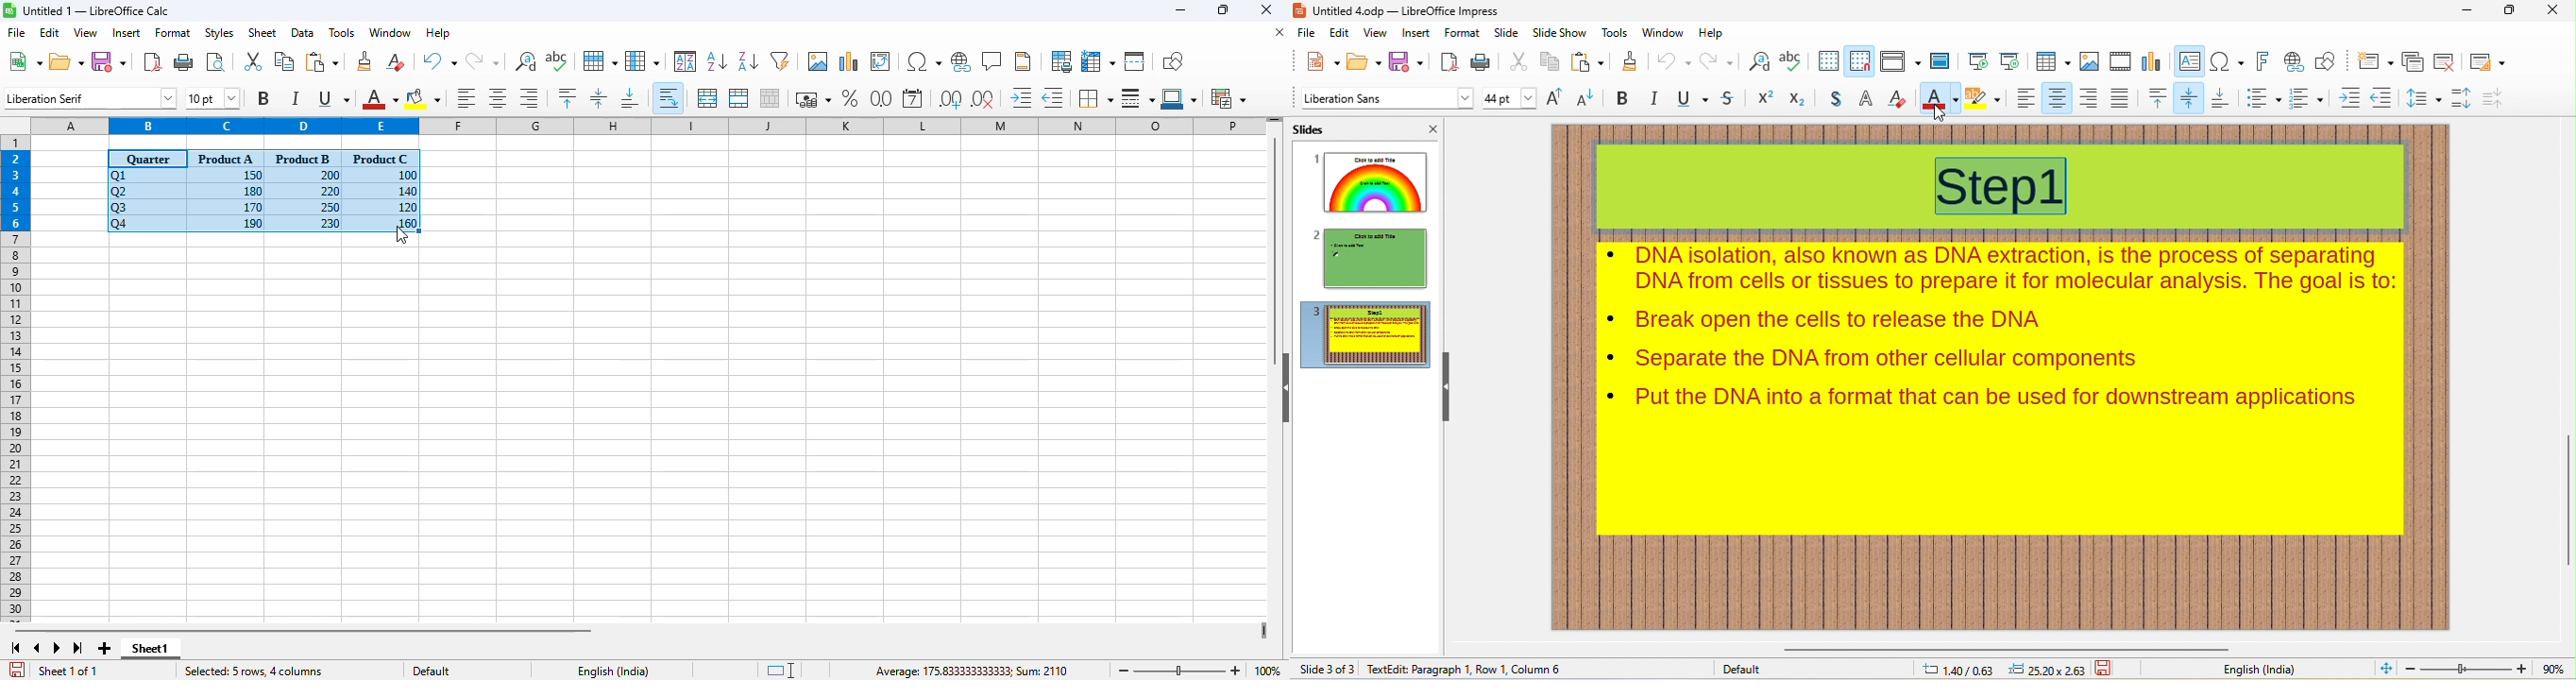  I want to click on close, so click(1265, 9).